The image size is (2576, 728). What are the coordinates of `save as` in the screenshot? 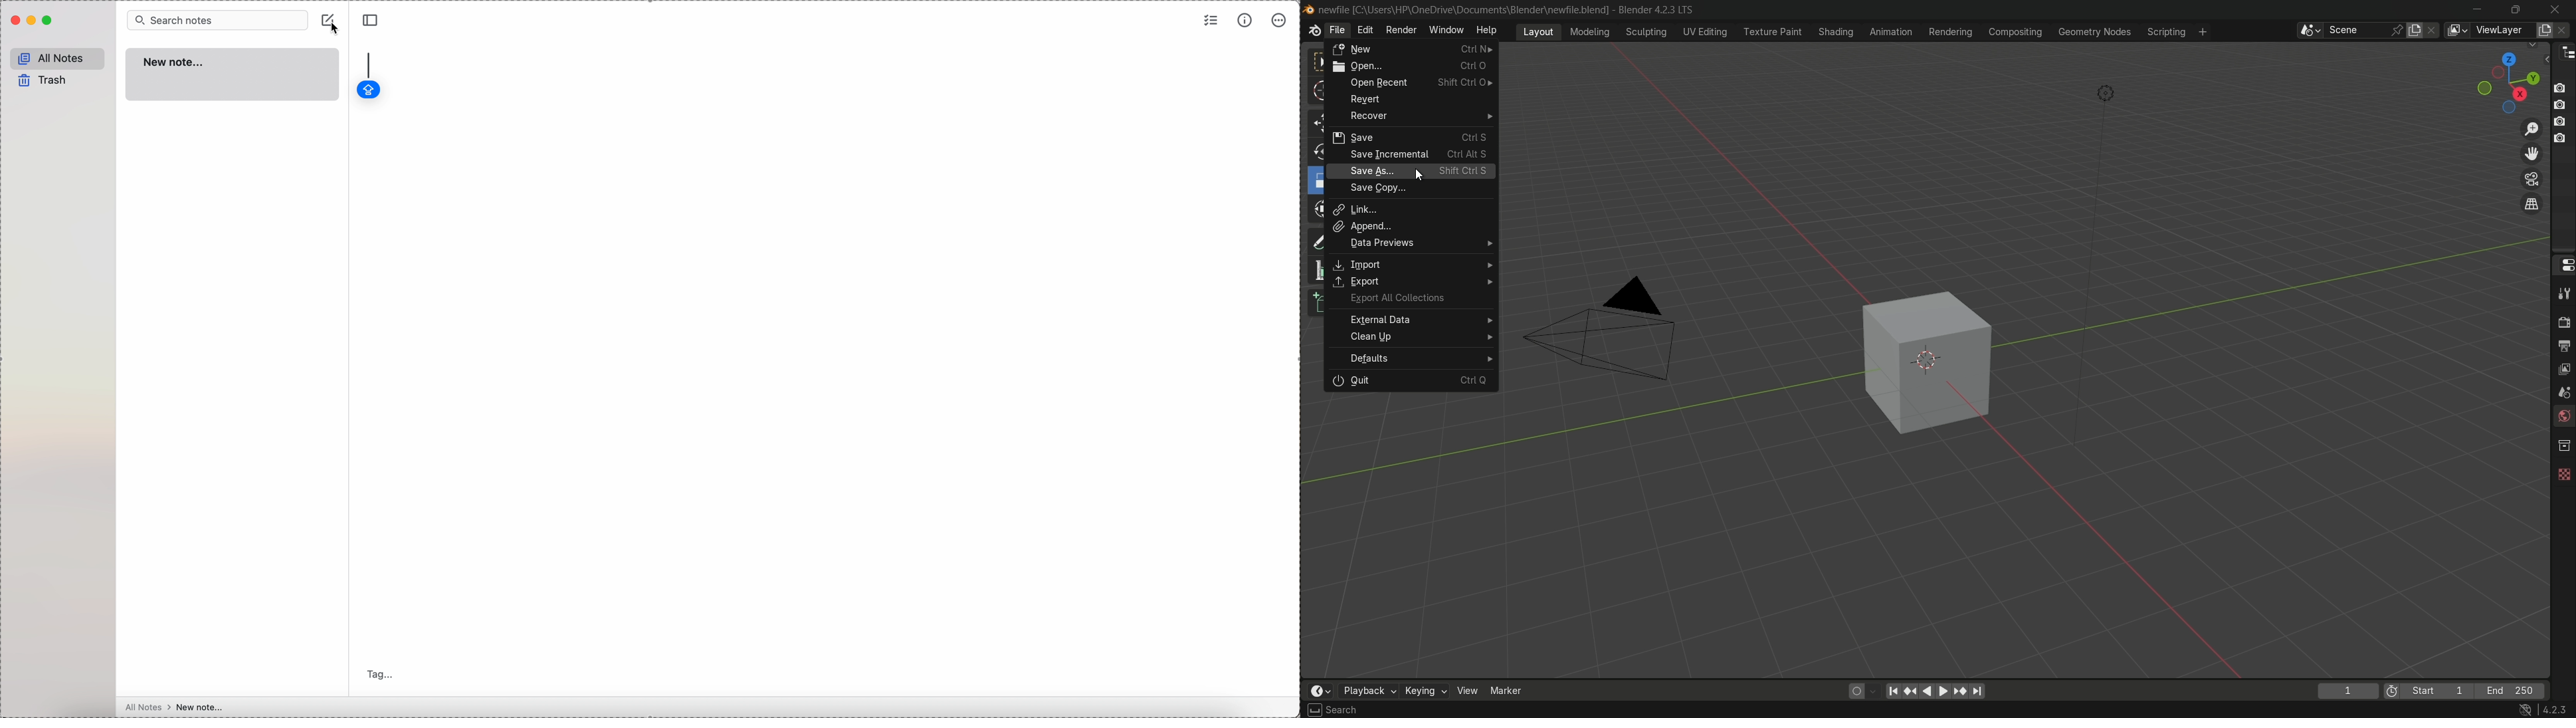 It's located at (1410, 172).